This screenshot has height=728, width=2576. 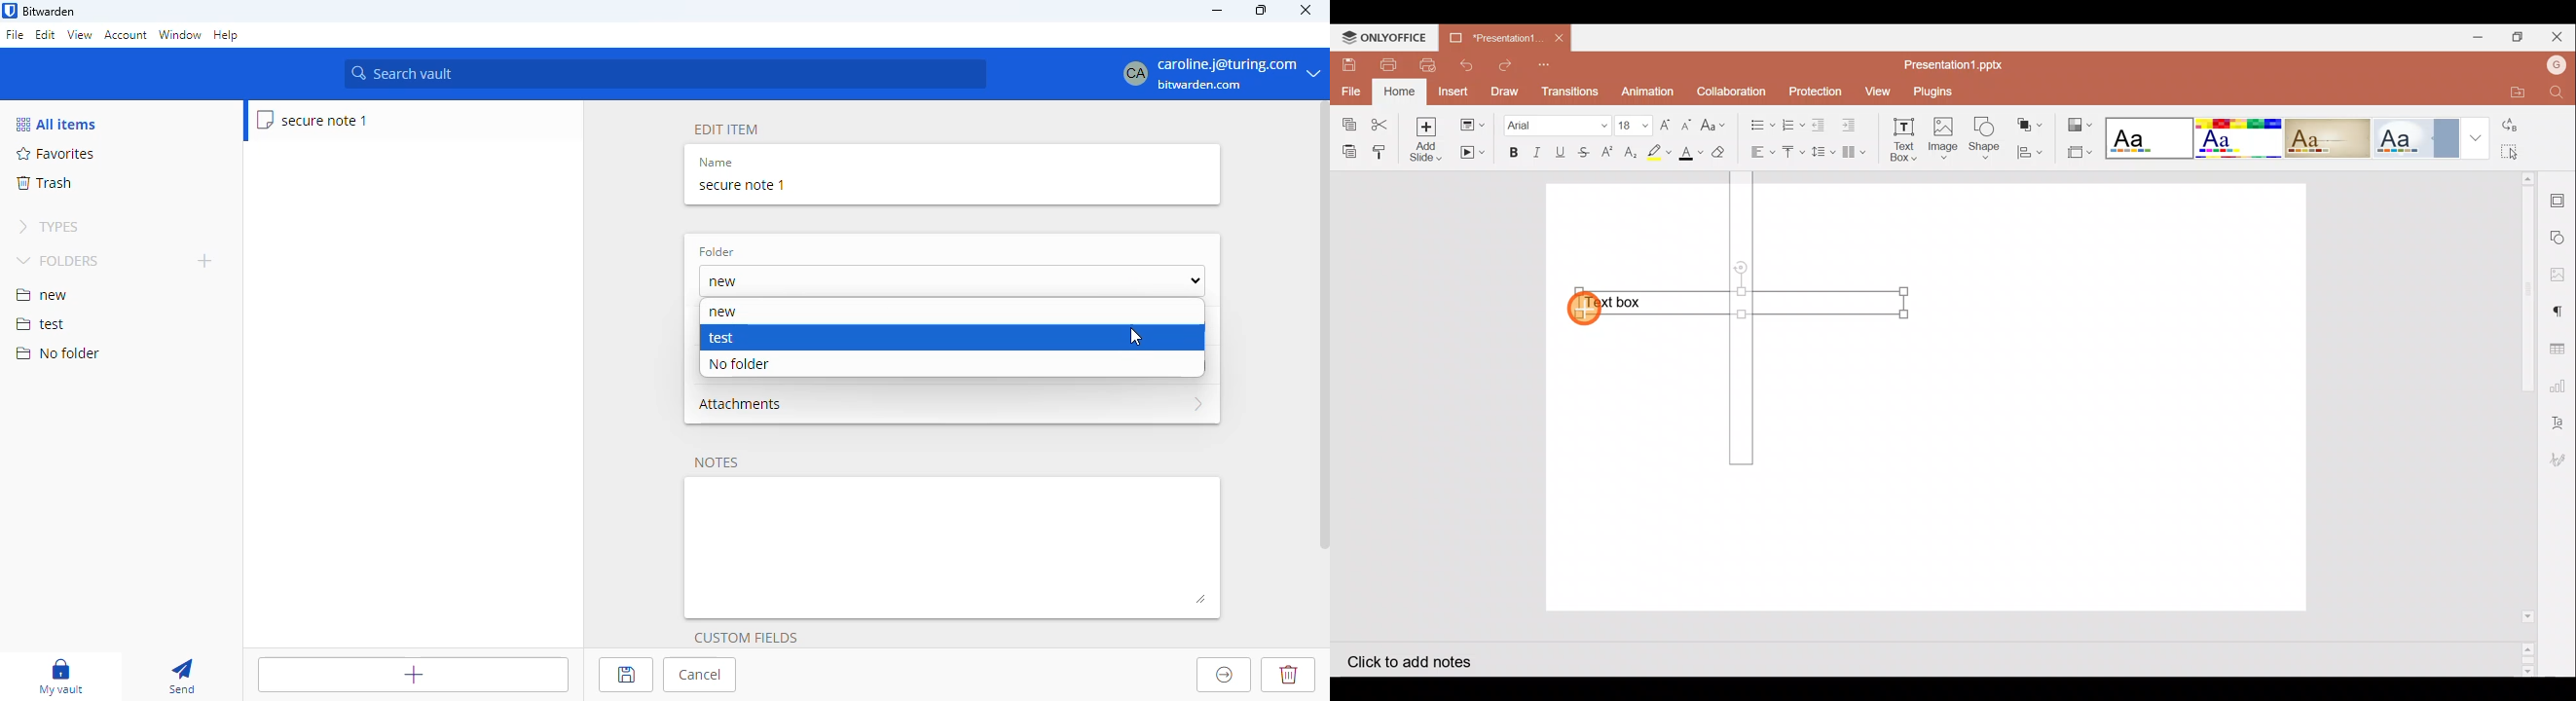 What do you see at coordinates (1824, 153) in the screenshot?
I see `Line spacing` at bounding box center [1824, 153].